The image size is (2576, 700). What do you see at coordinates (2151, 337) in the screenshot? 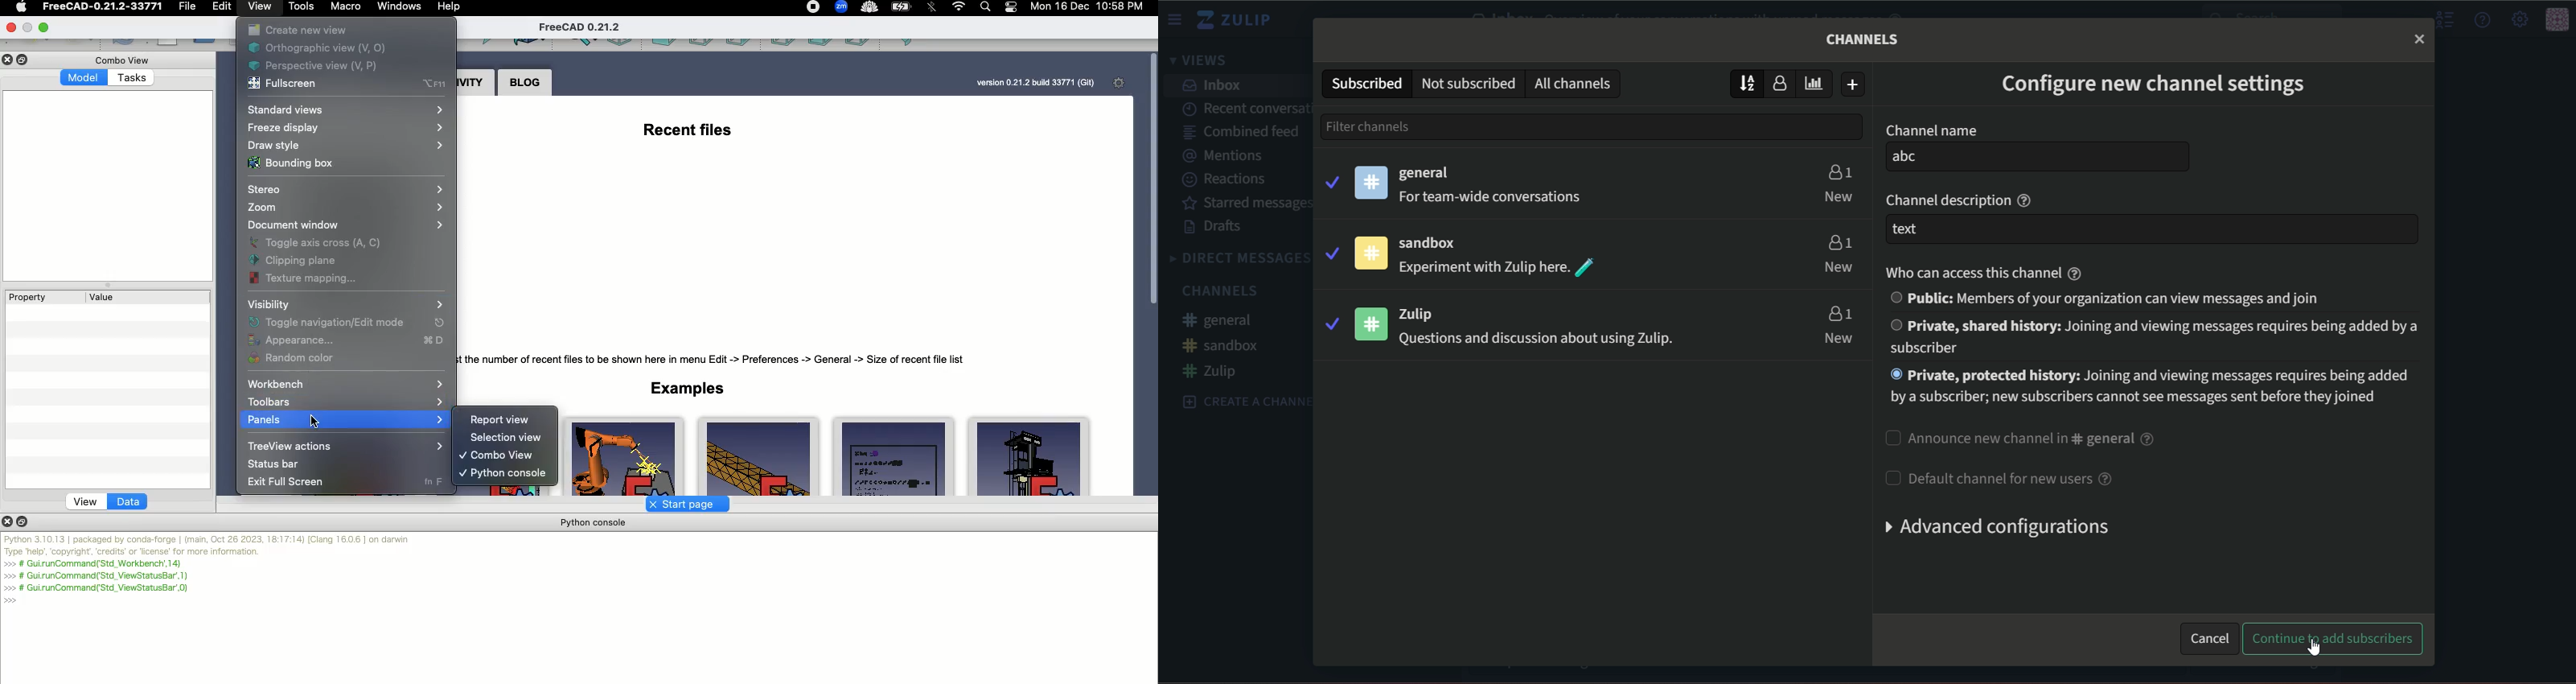
I see ` Private, shared history: Joining and viewing messages requires being added by asubscriber` at bounding box center [2151, 337].